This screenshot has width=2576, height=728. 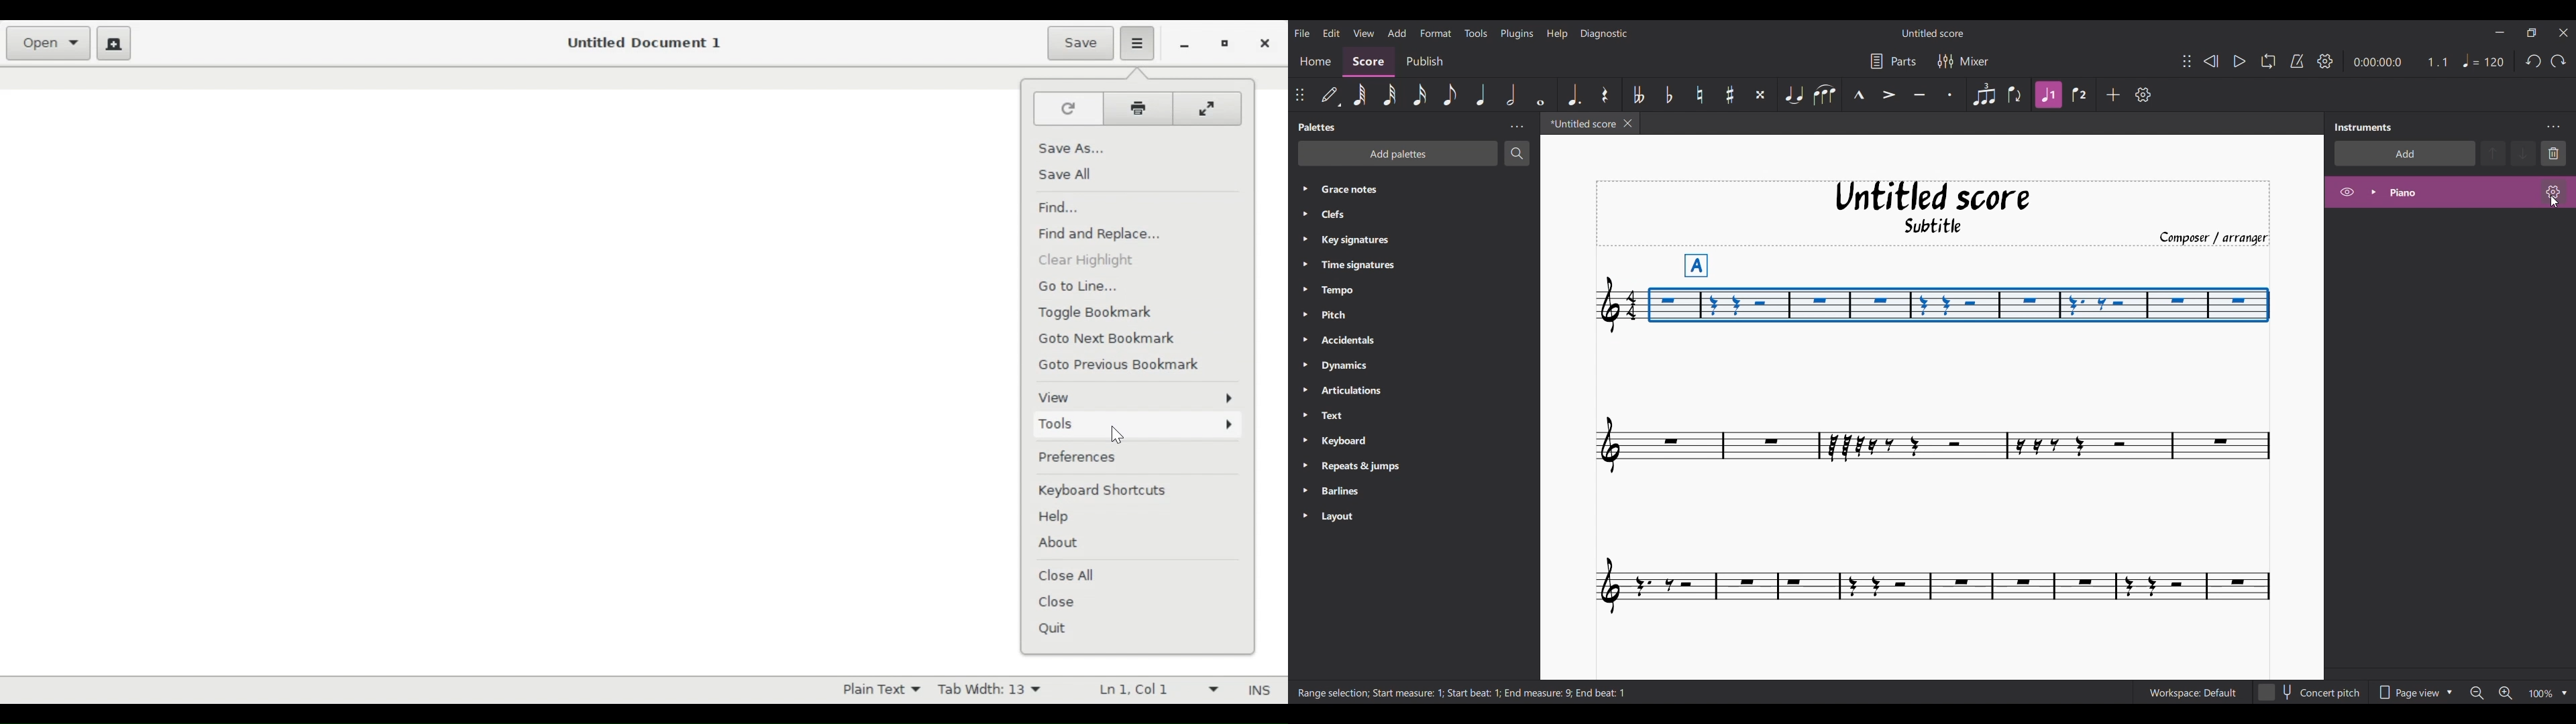 I want to click on Flip direction, so click(x=2015, y=95).